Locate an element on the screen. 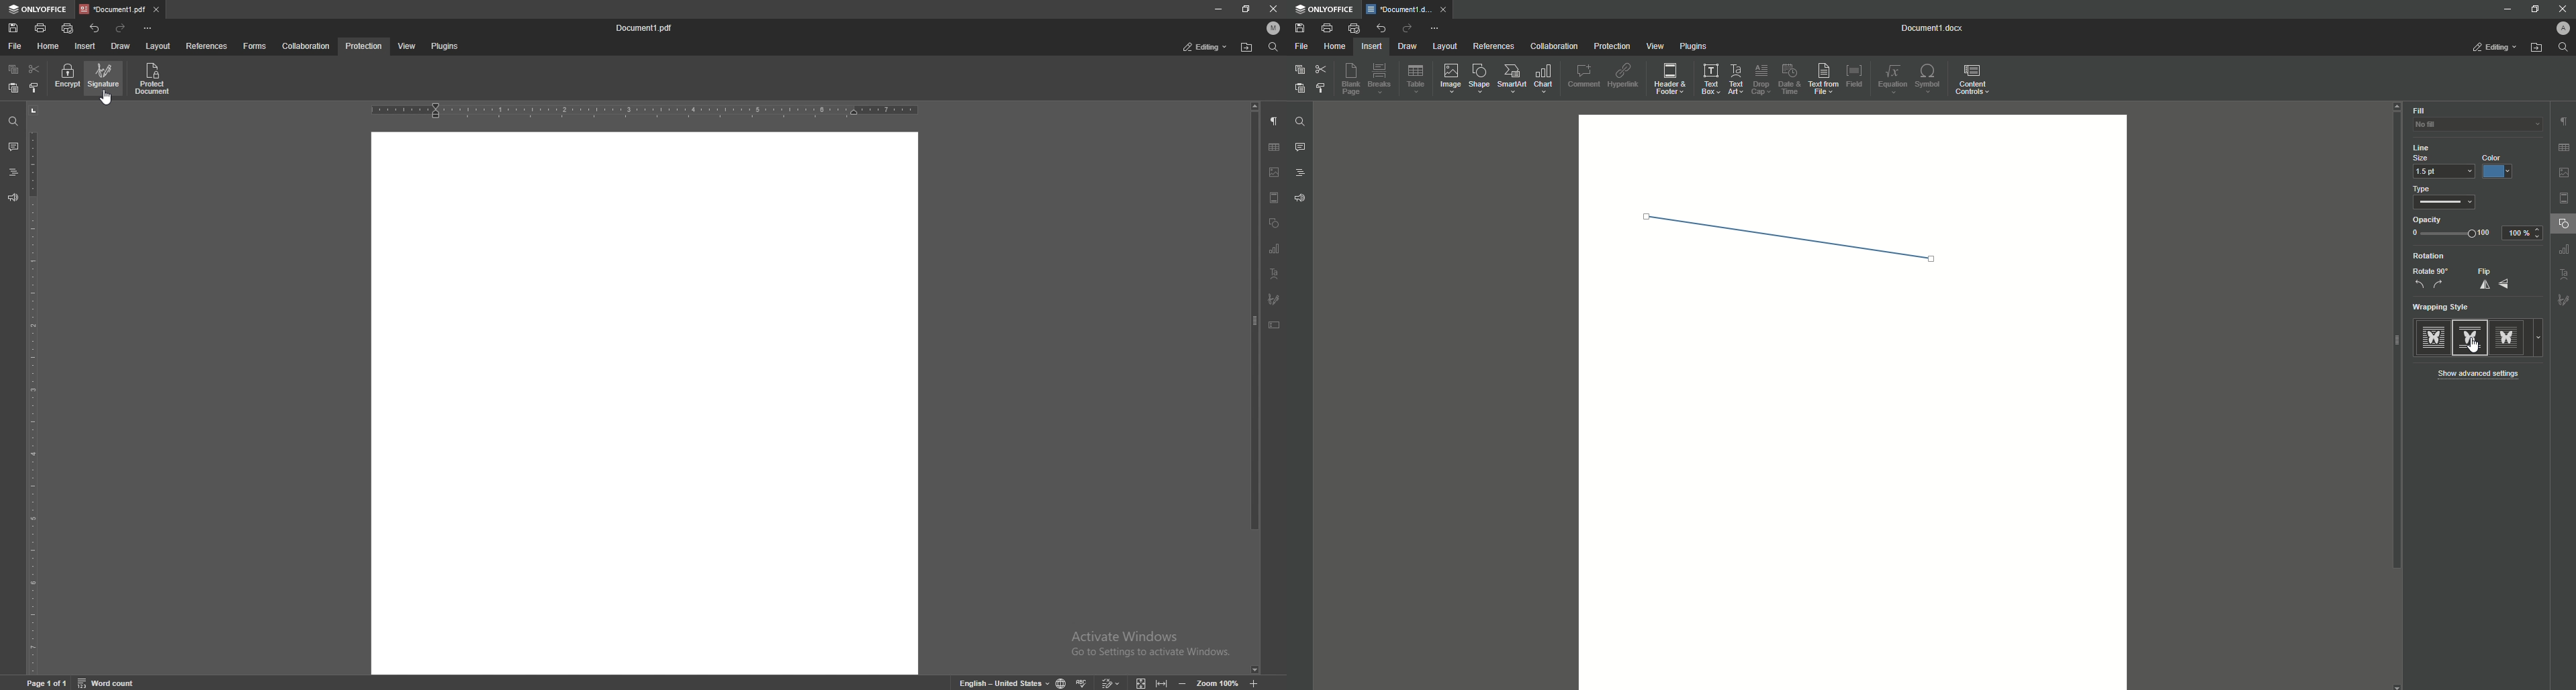 The height and width of the screenshot is (700, 2576). profile is located at coordinates (1274, 28).